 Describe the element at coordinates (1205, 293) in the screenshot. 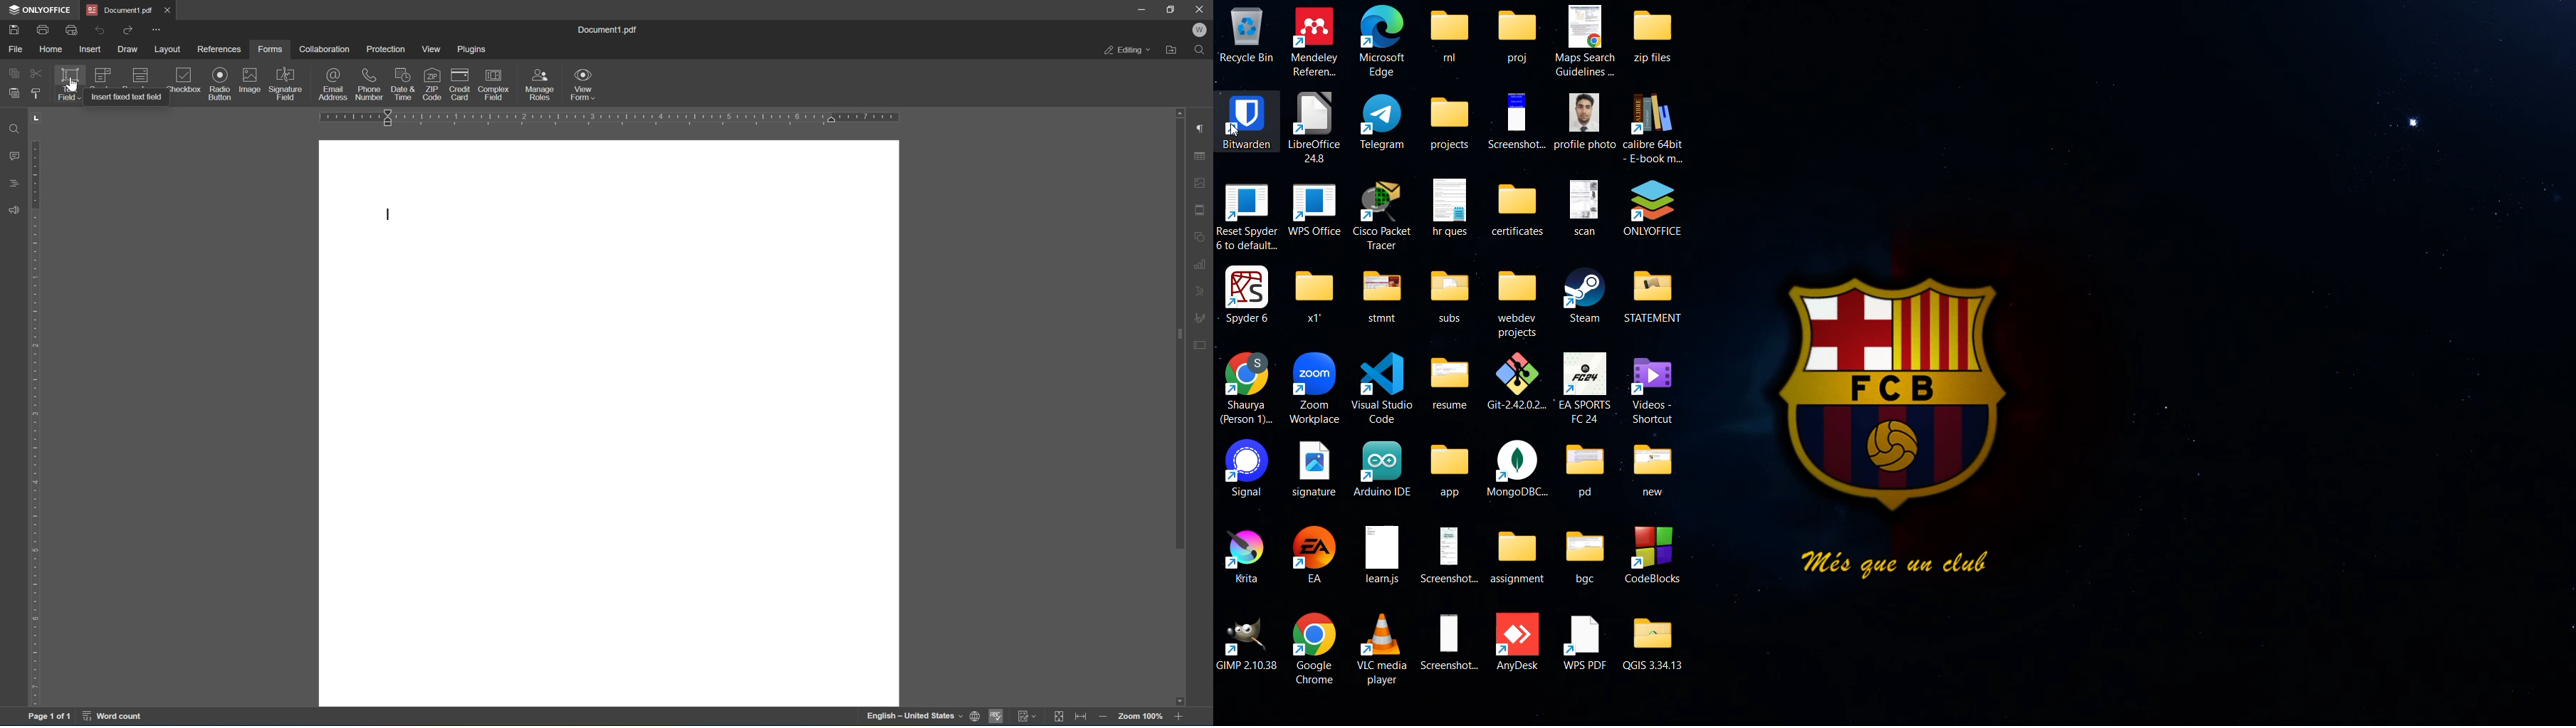

I see `text art settings` at that location.